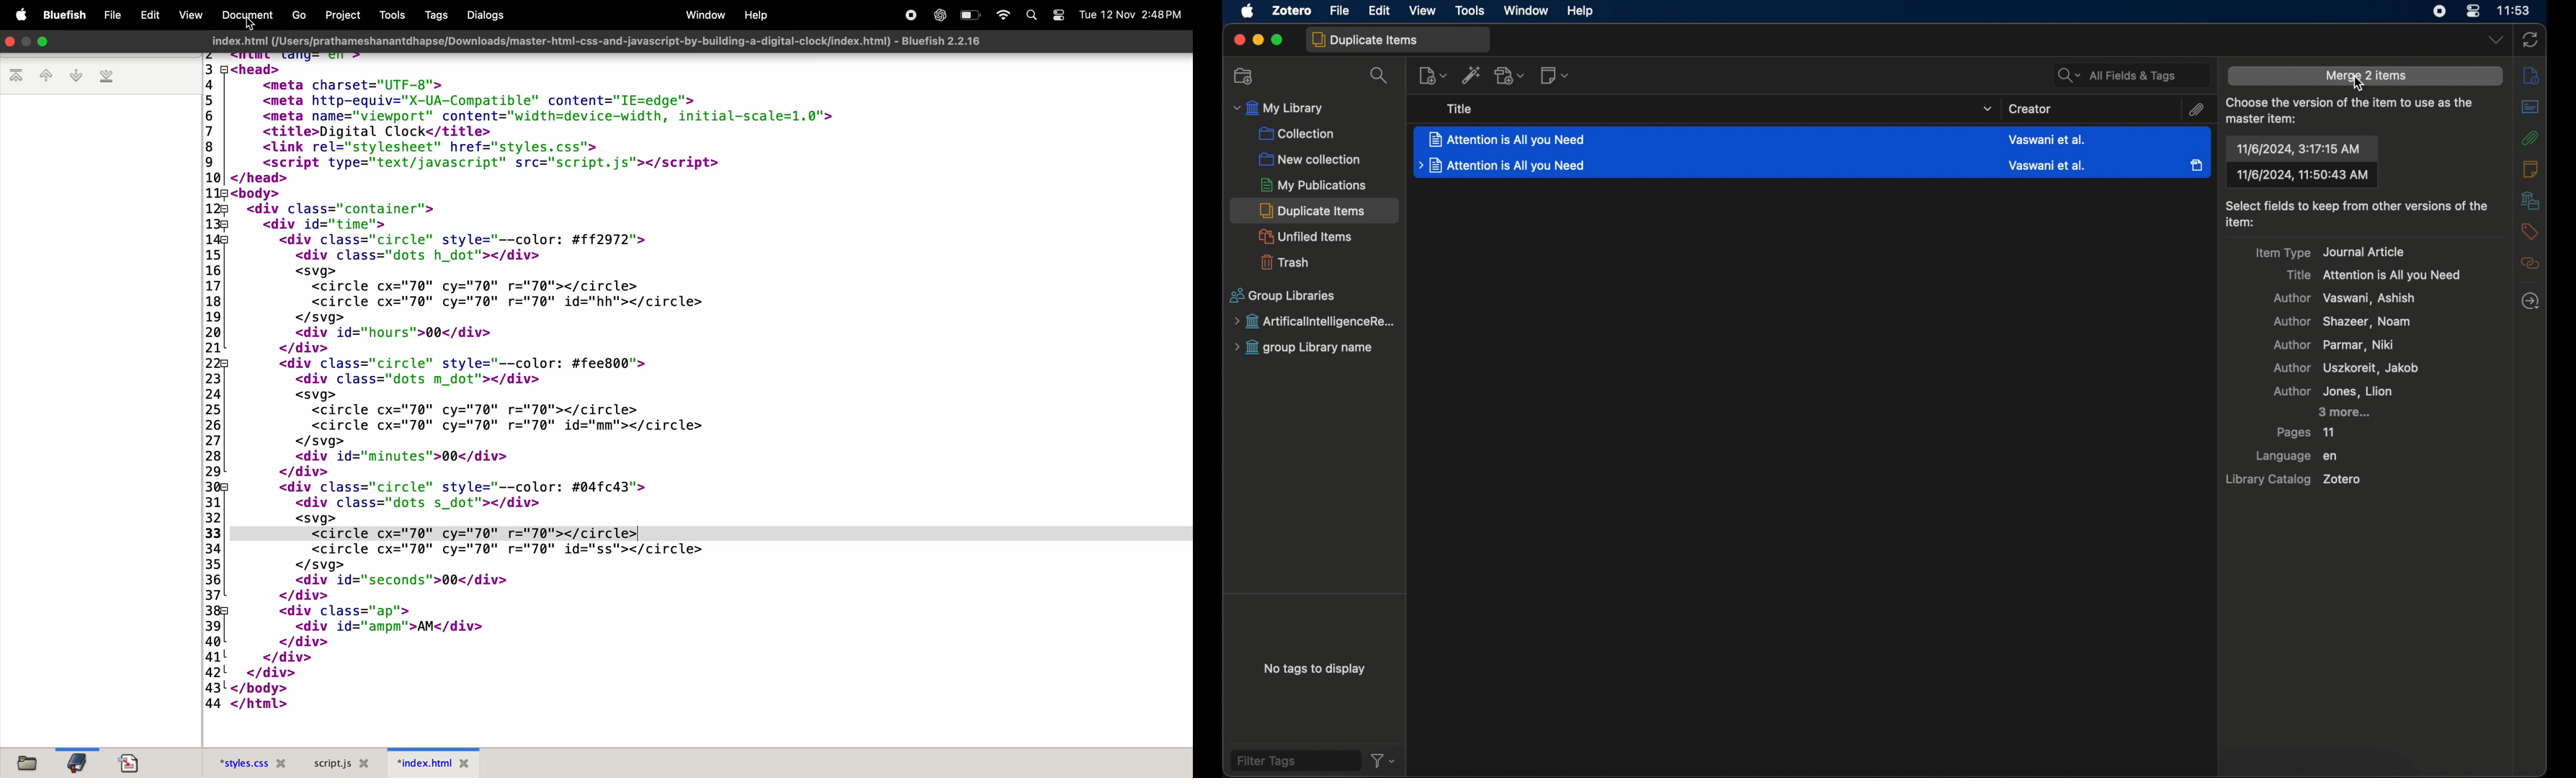  What do you see at coordinates (1310, 158) in the screenshot?
I see `new collections` at bounding box center [1310, 158].